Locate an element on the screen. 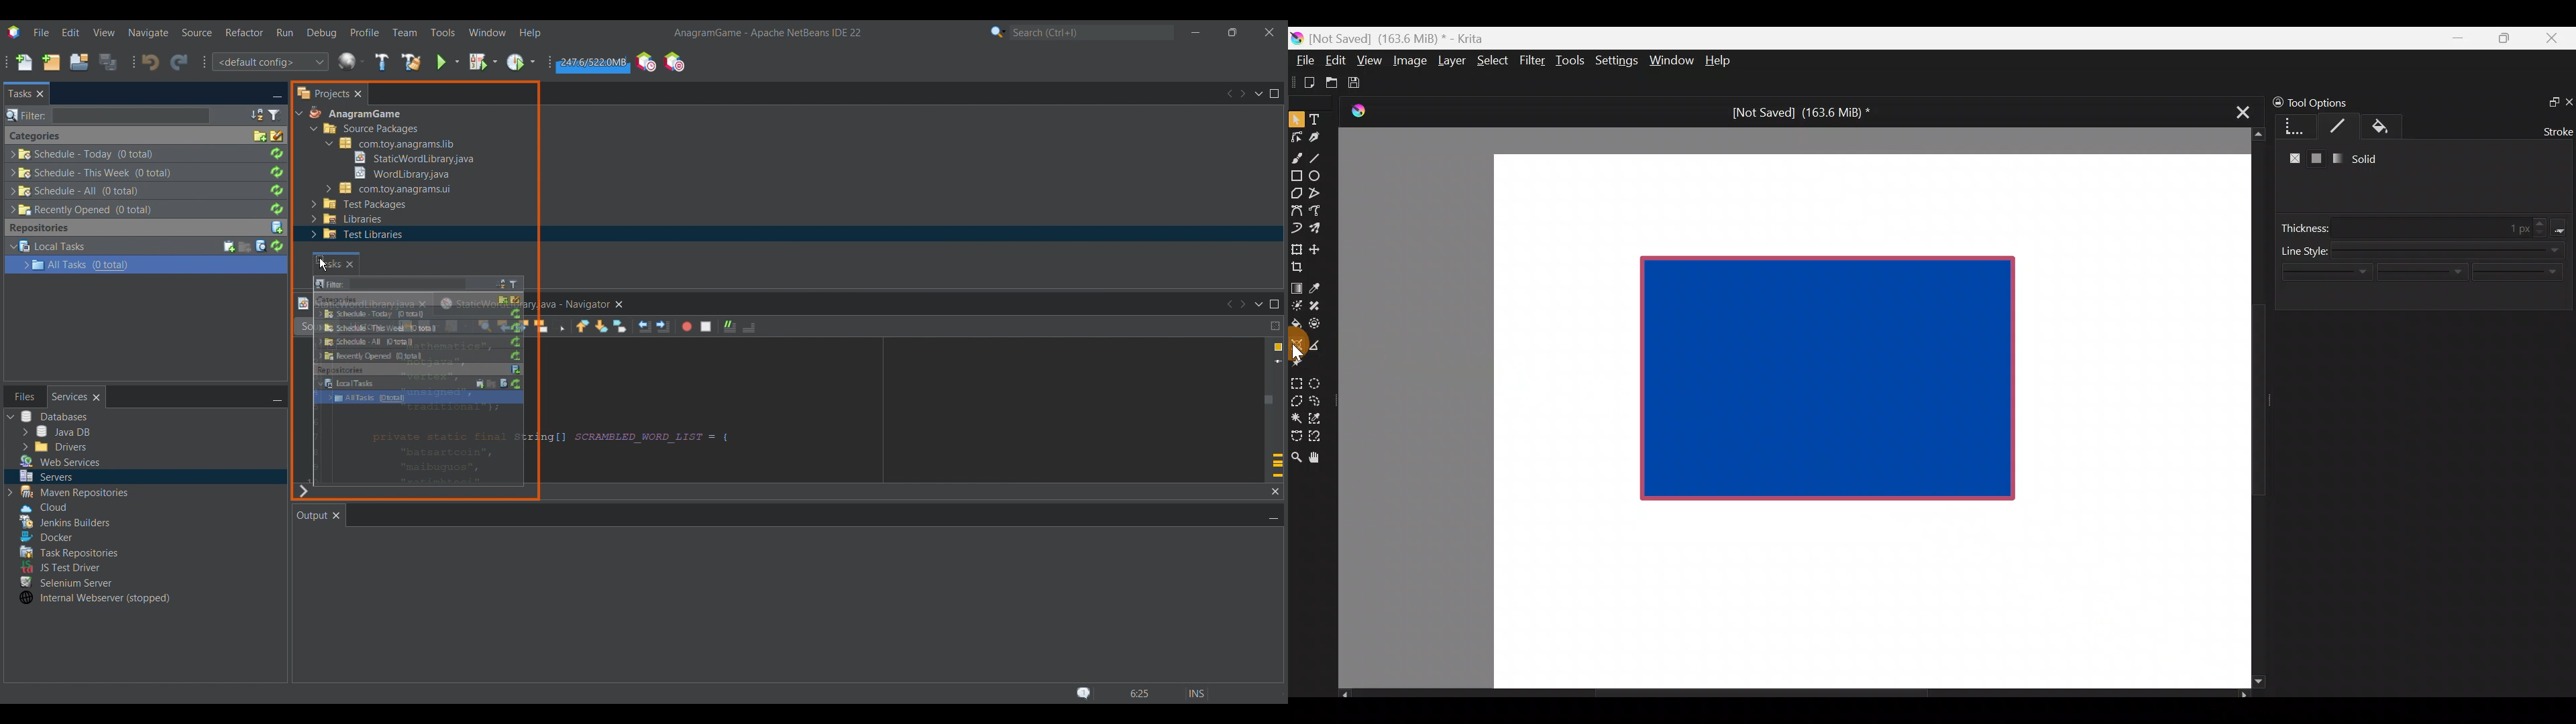 The width and height of the screenshot is (2576, 728). Krita logo is located at coordinates (1297, 38).